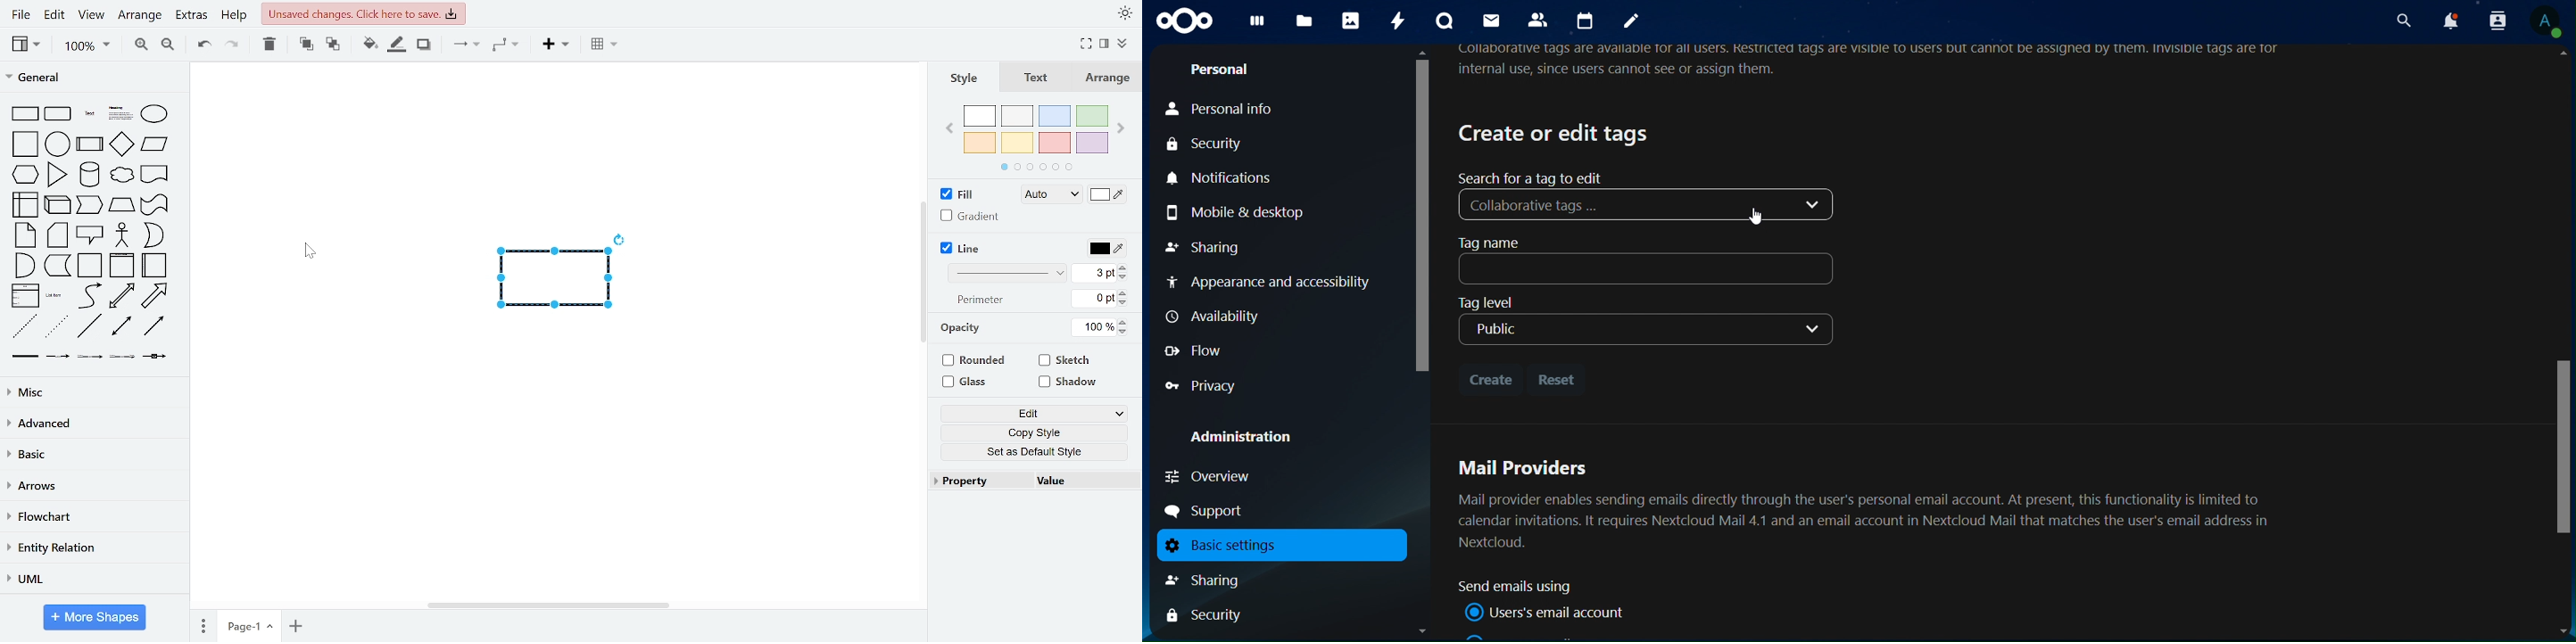 The image size is (2576, 644). Describe the element at coordinates (1240, 110) in the screenshot. I see `personal info` at that location.